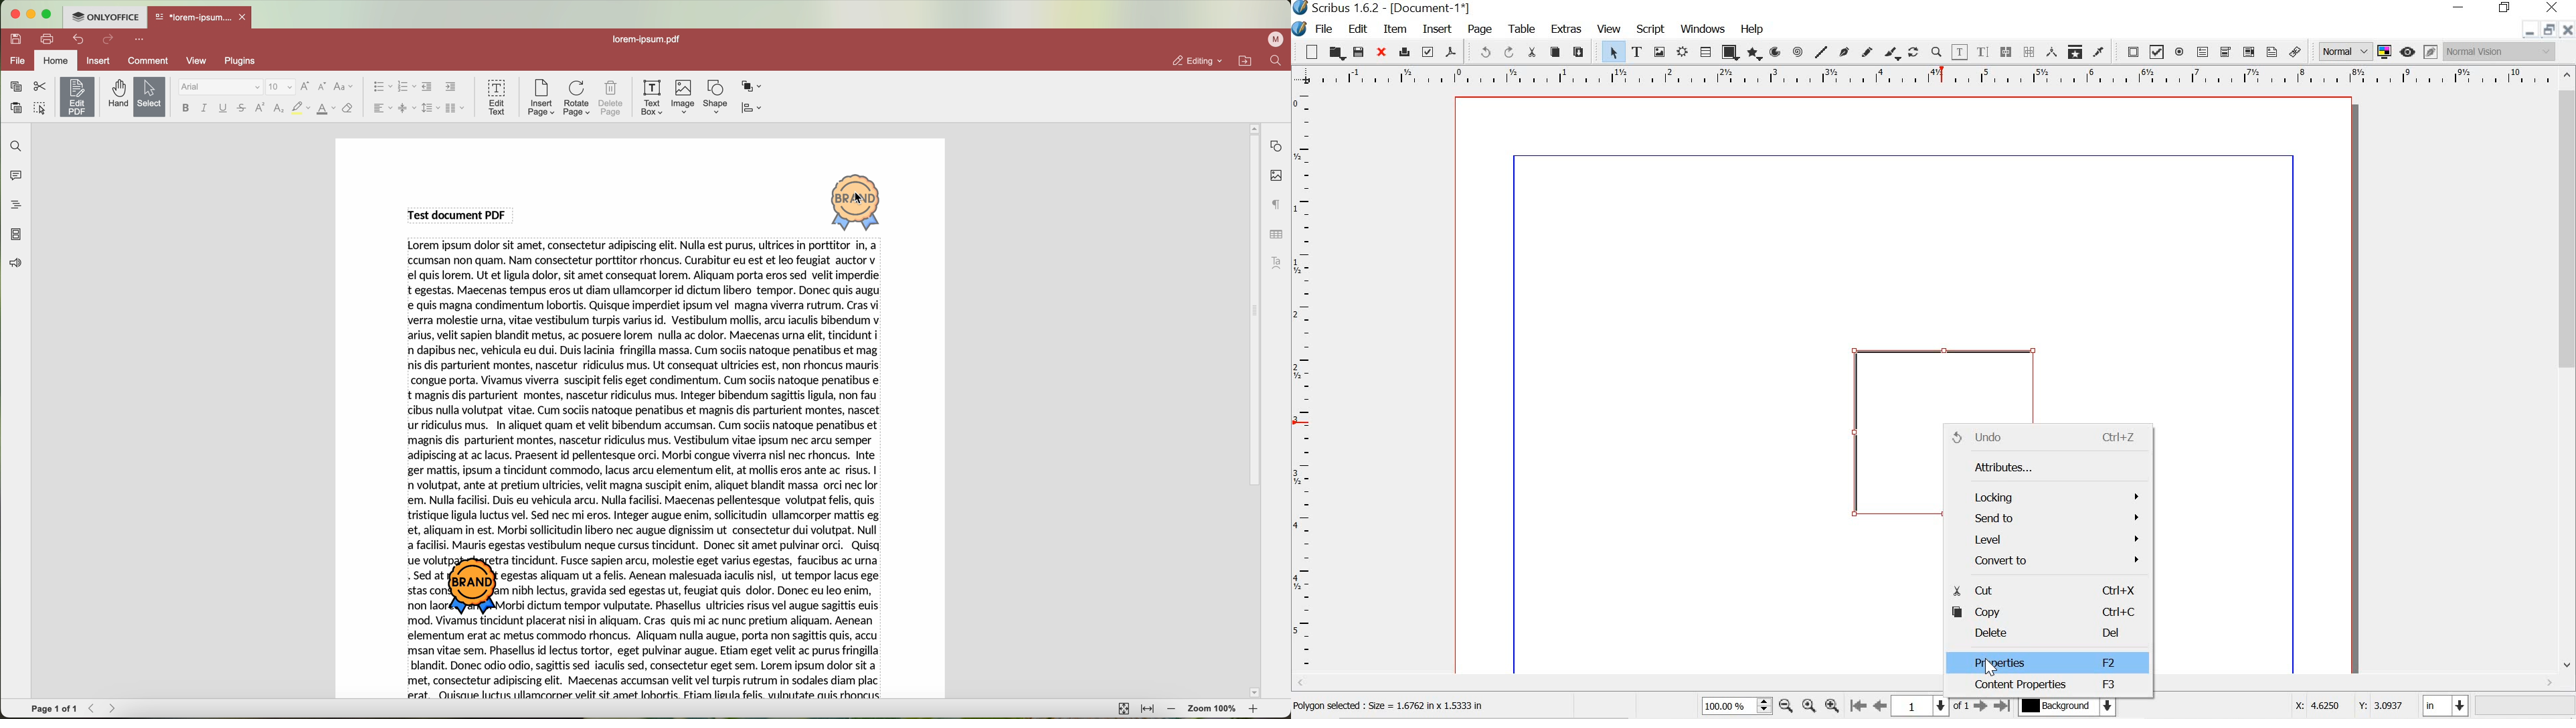 Image resolution: width=2576 pixels, height=728 pixels. What do you see at coordinates (116, 708) in the screenshot?
I see `Forward` at bounding box center [116, 708].